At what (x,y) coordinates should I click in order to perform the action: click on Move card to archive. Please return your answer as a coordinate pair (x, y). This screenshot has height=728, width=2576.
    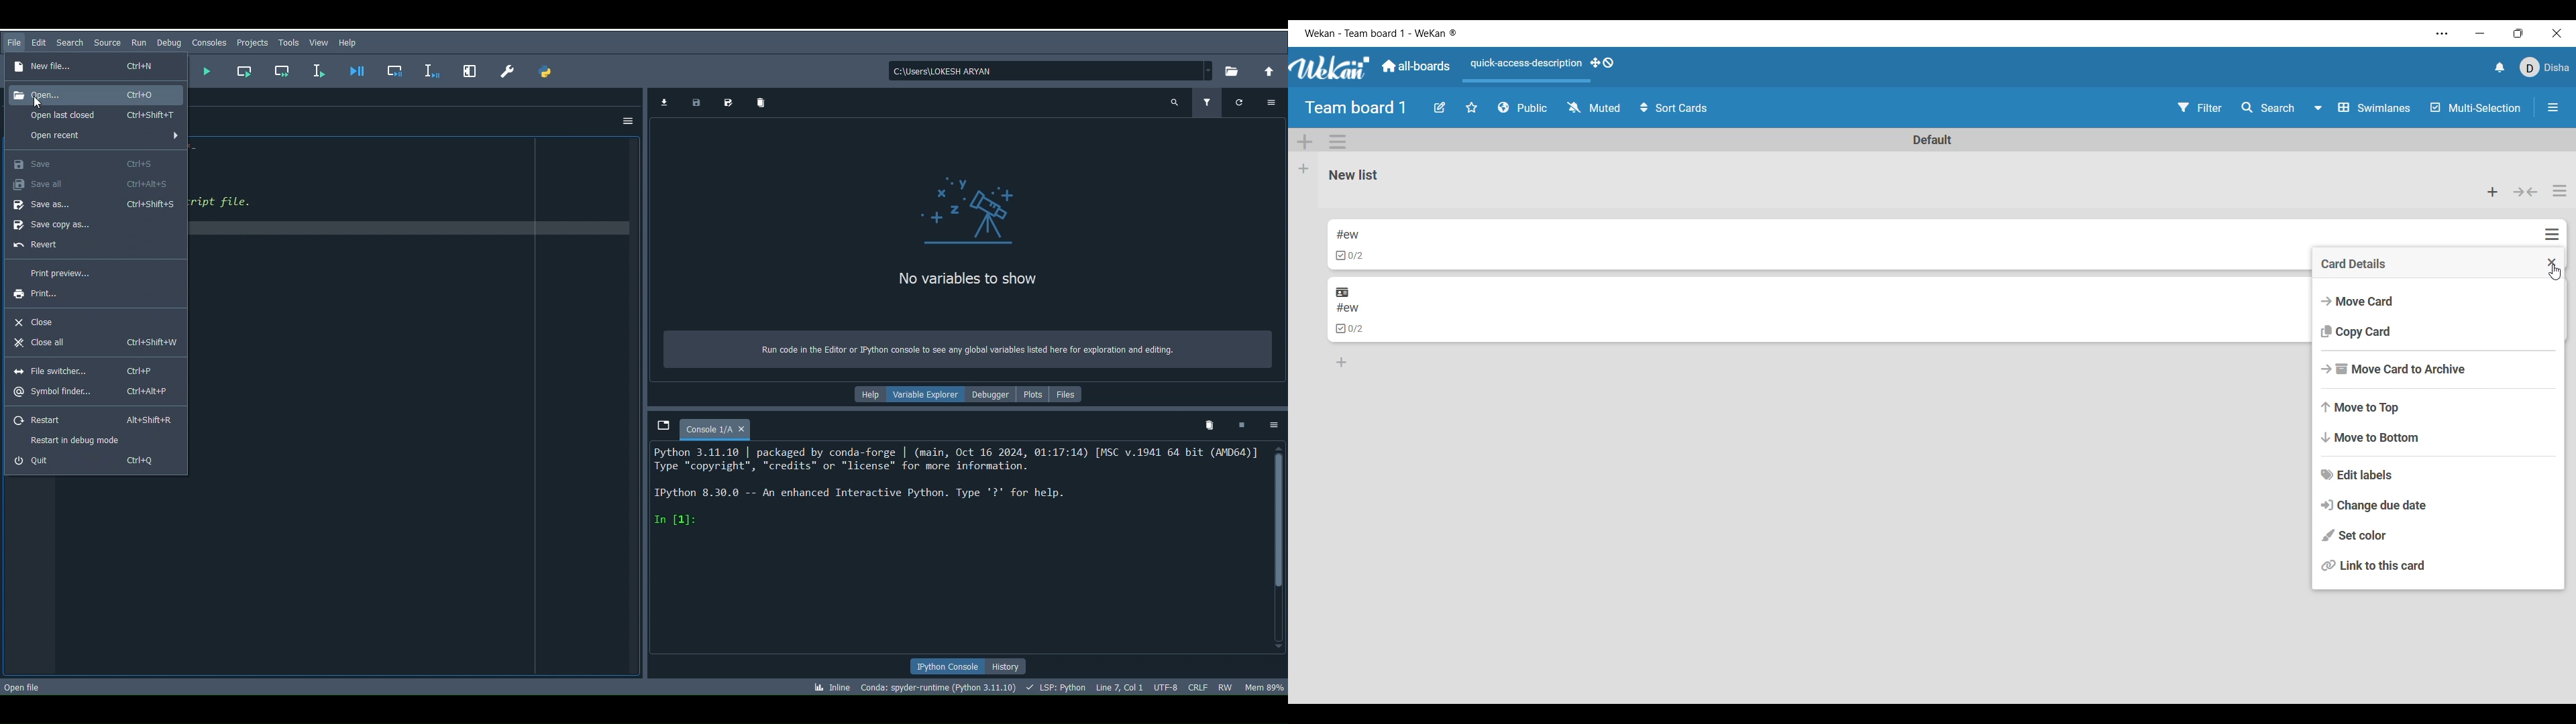
    Looking at the image, I should click on (2438, 369).